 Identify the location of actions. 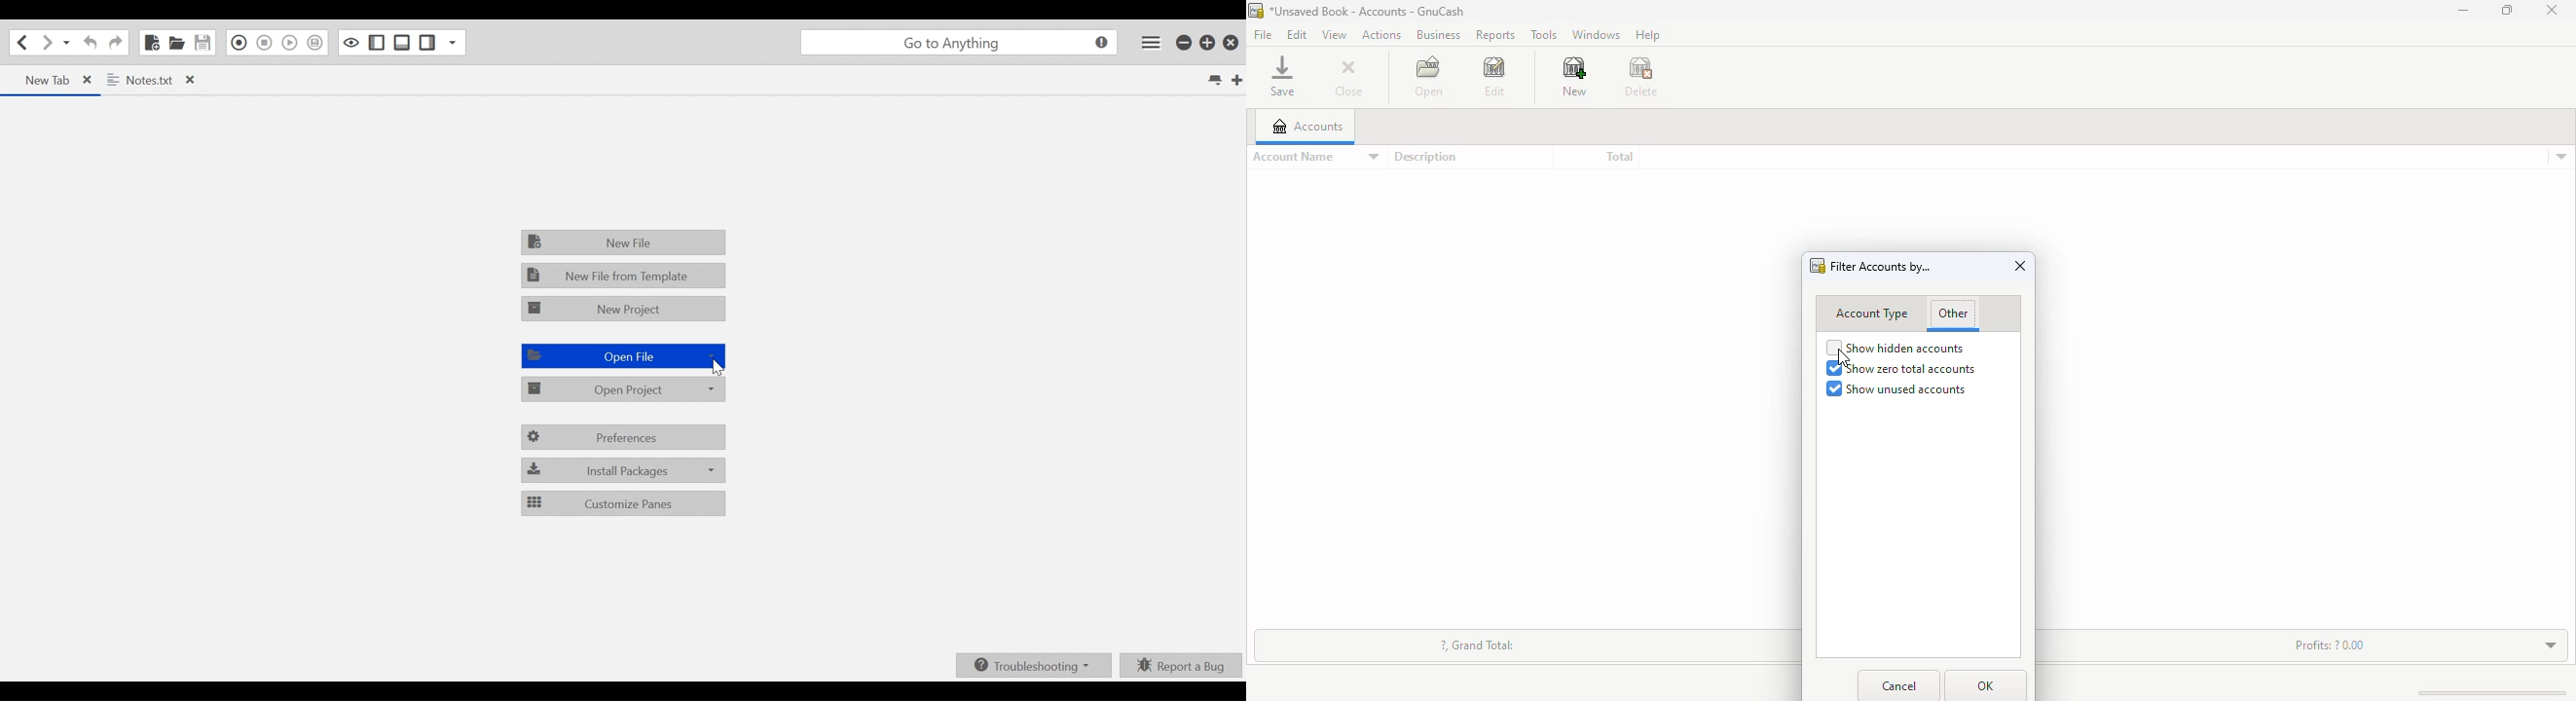
(1380, 33).